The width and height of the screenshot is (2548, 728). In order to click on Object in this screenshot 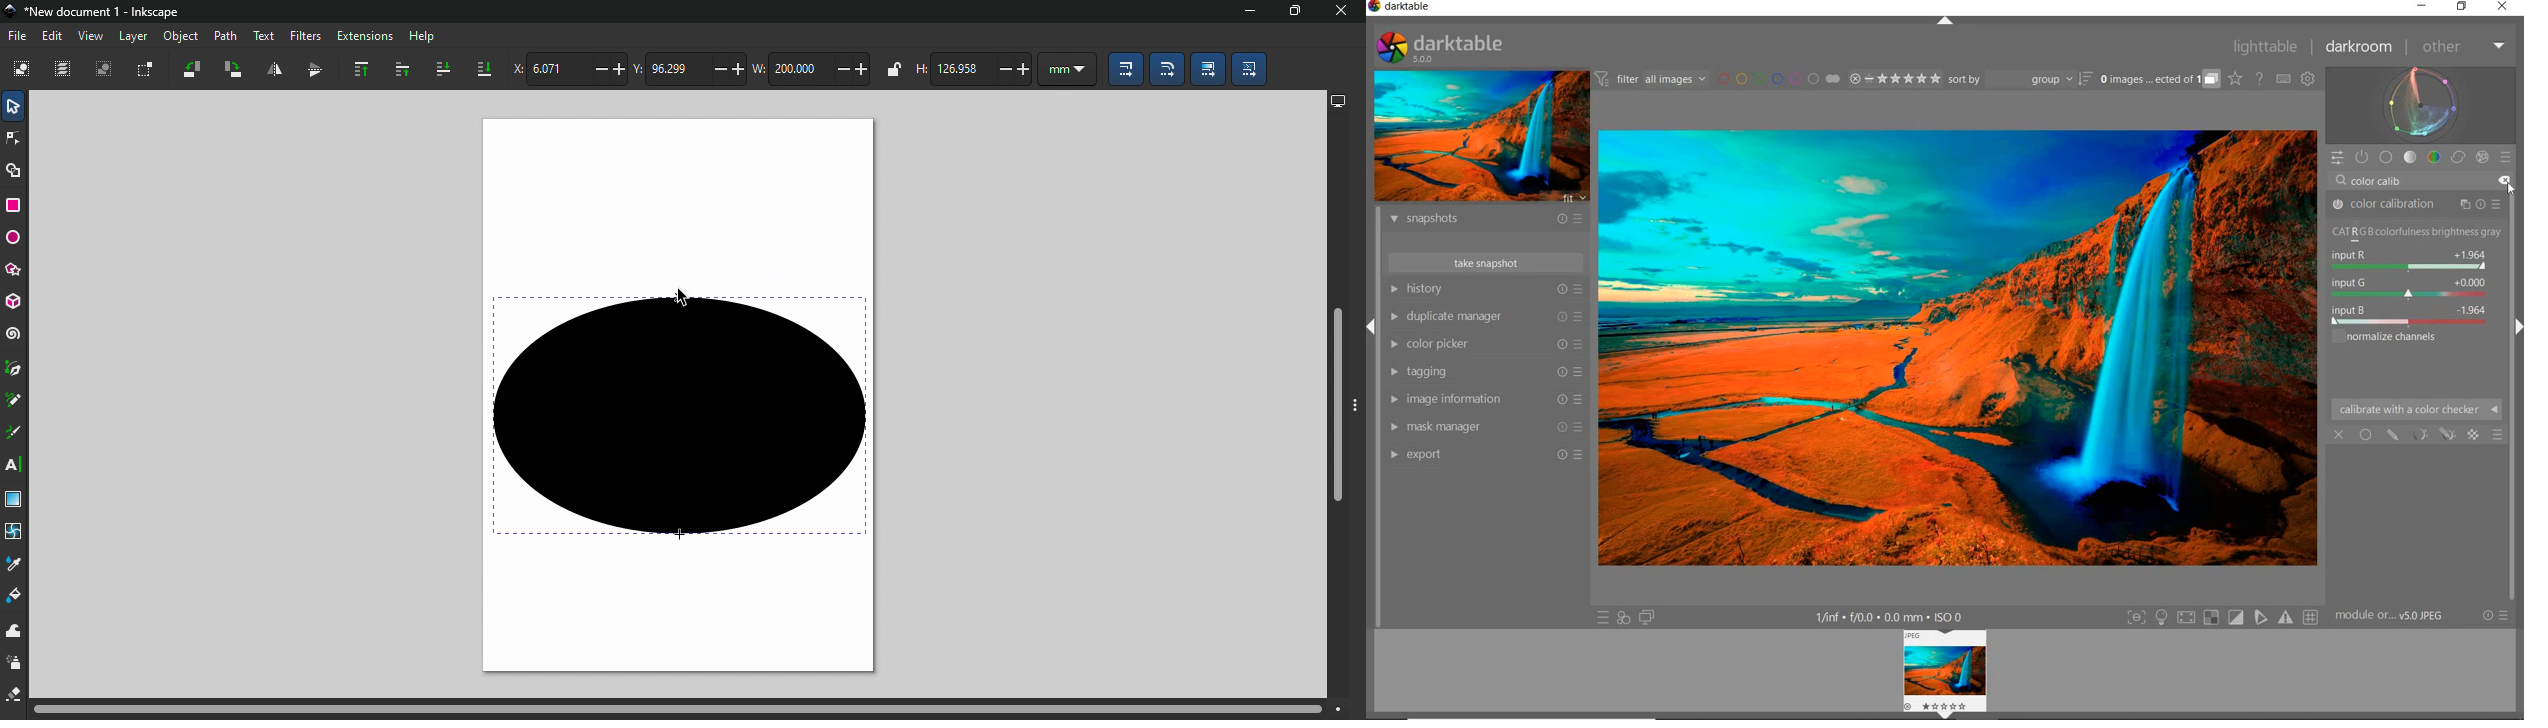, I will do `click(181, 36)`.